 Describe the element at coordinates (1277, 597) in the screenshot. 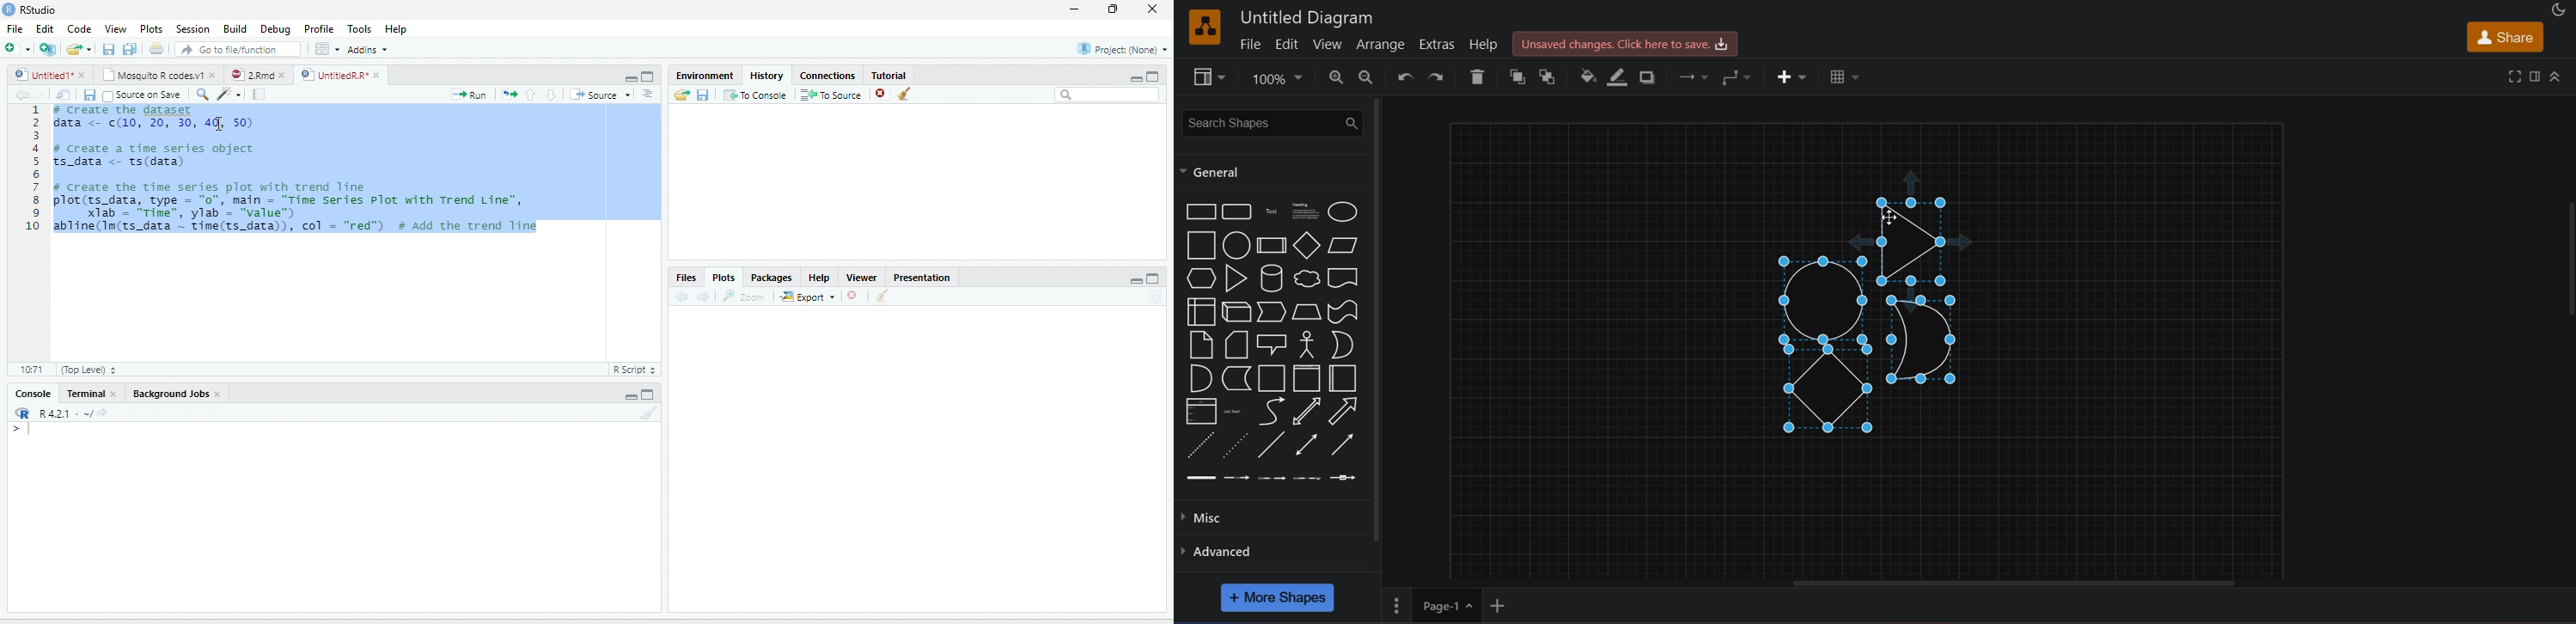

I see `more shapes` at that location.